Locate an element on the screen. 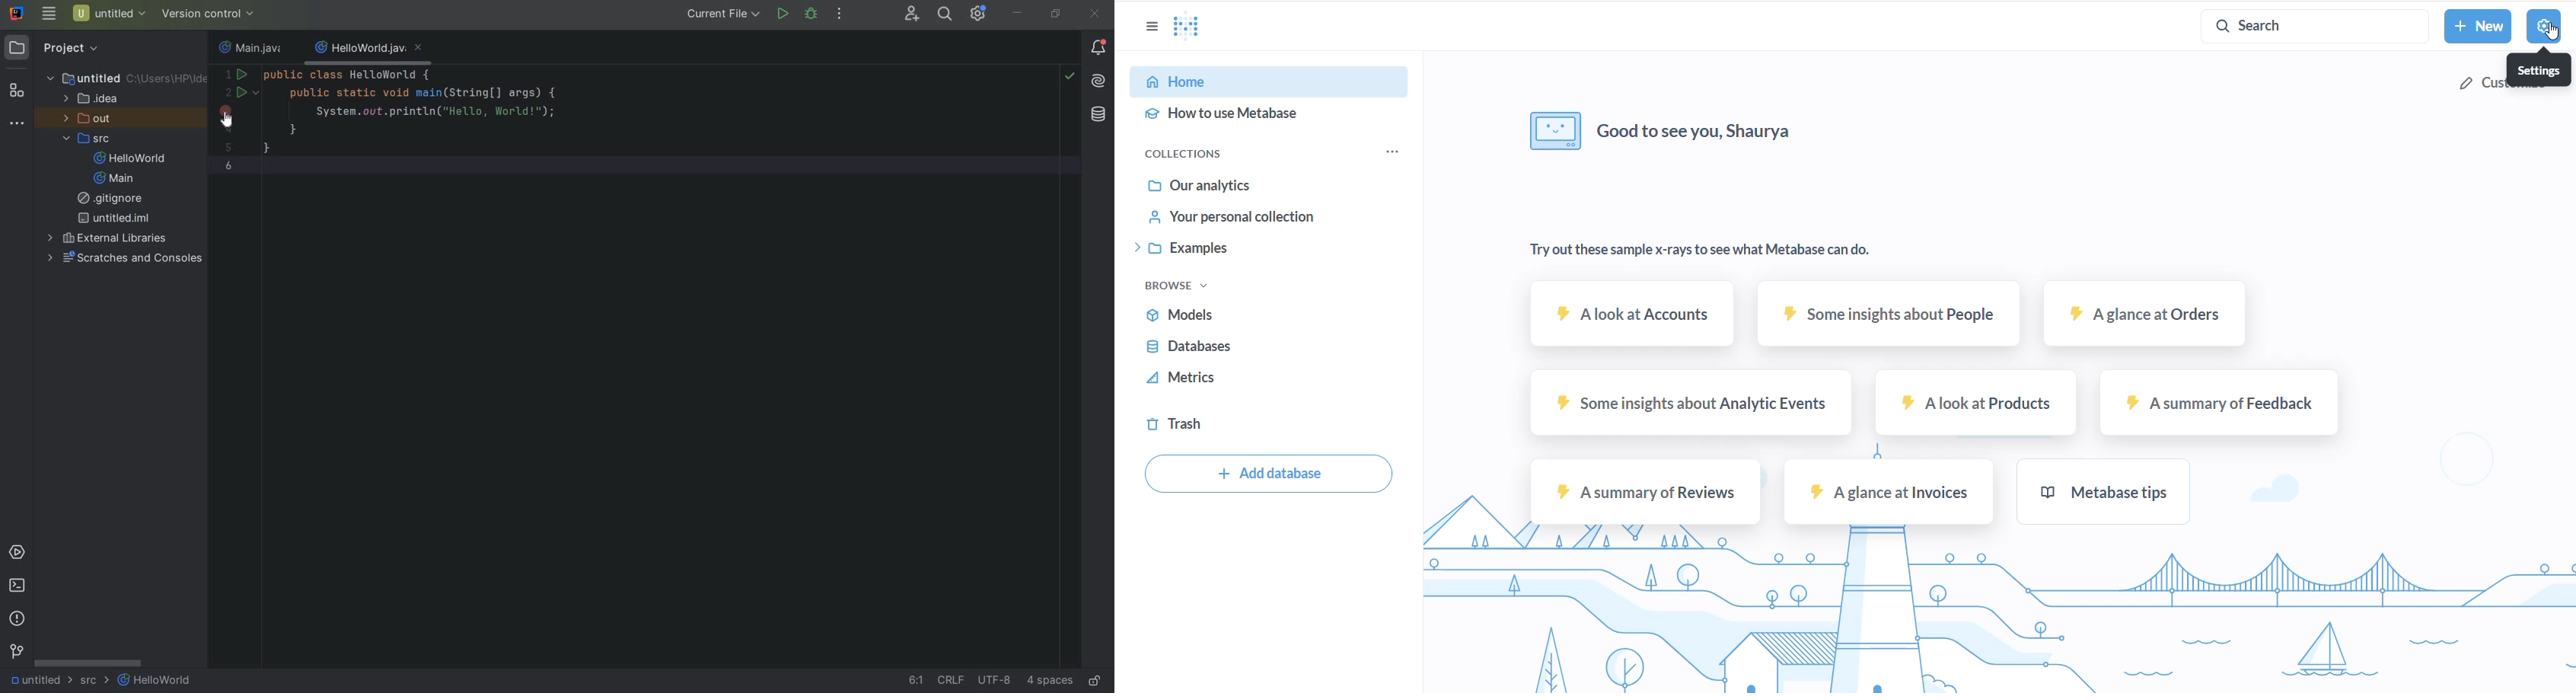  metabase tip sample is located at coordinates (2097, 492).